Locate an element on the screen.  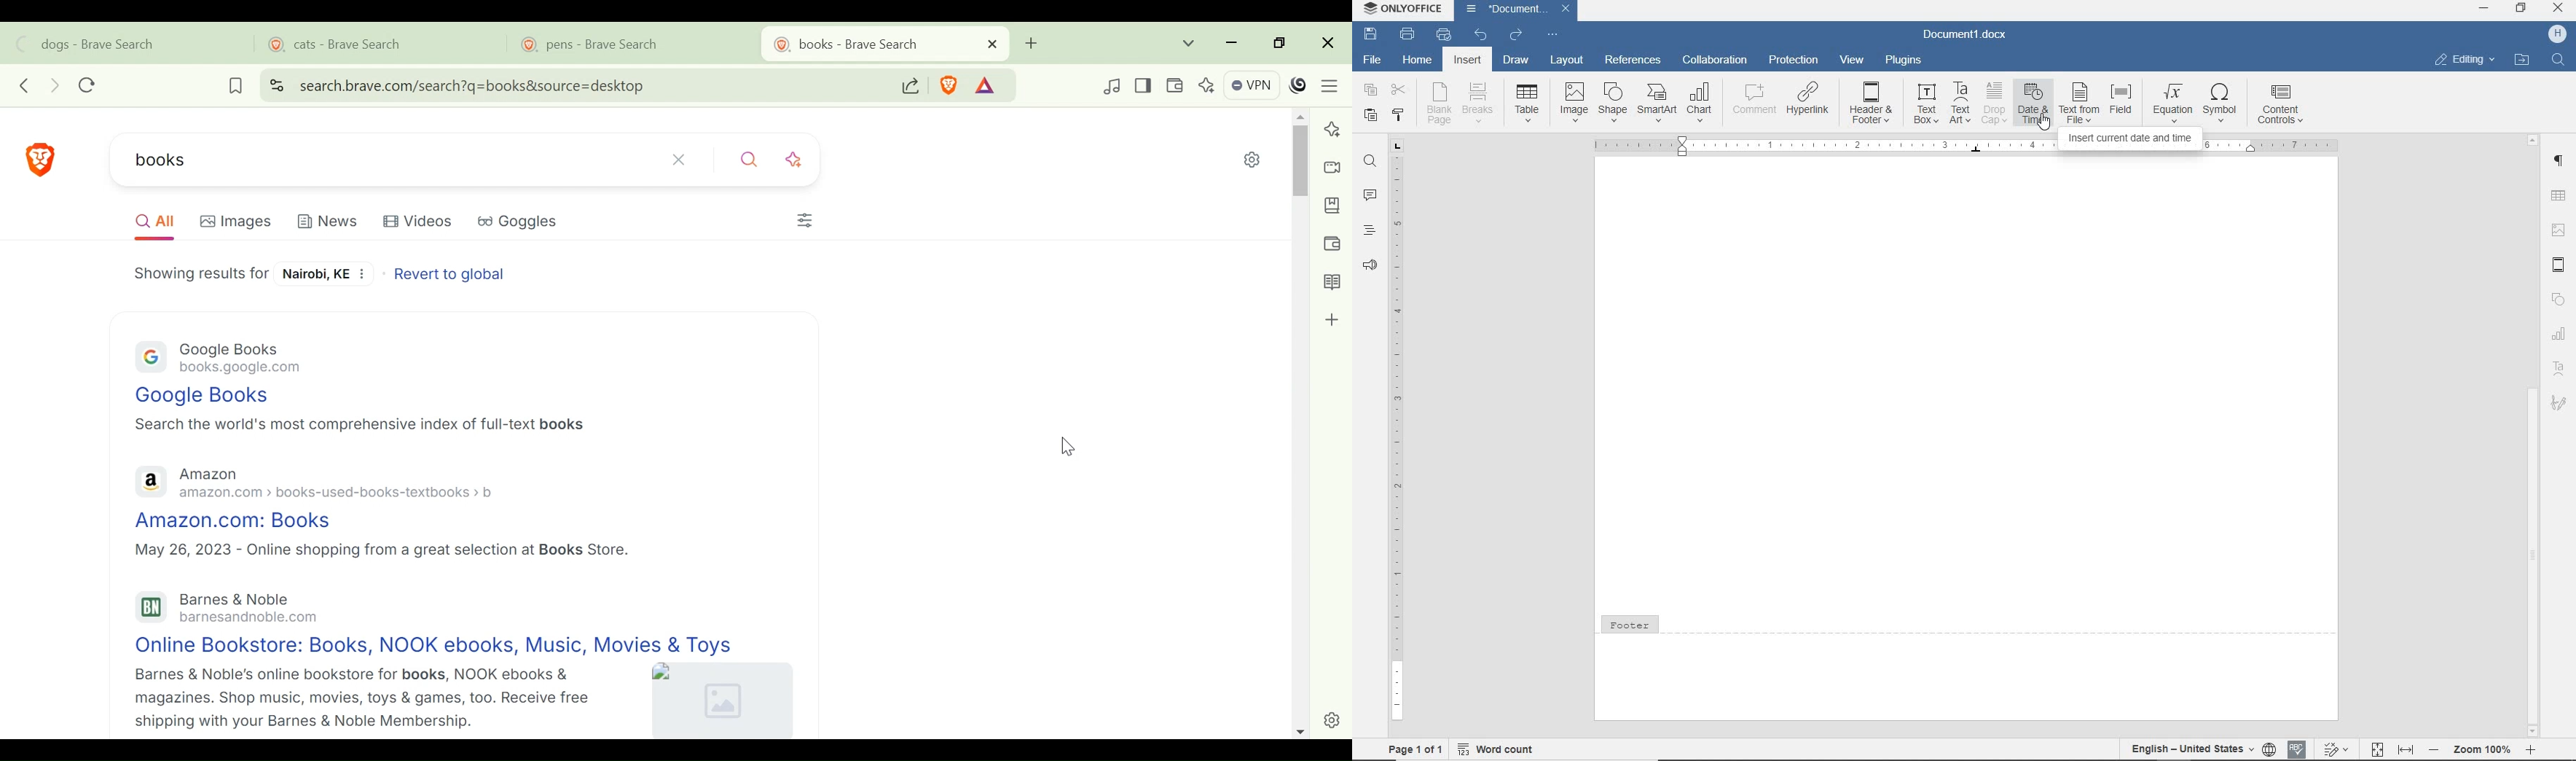
document name is located at coordinates (1966, 34).